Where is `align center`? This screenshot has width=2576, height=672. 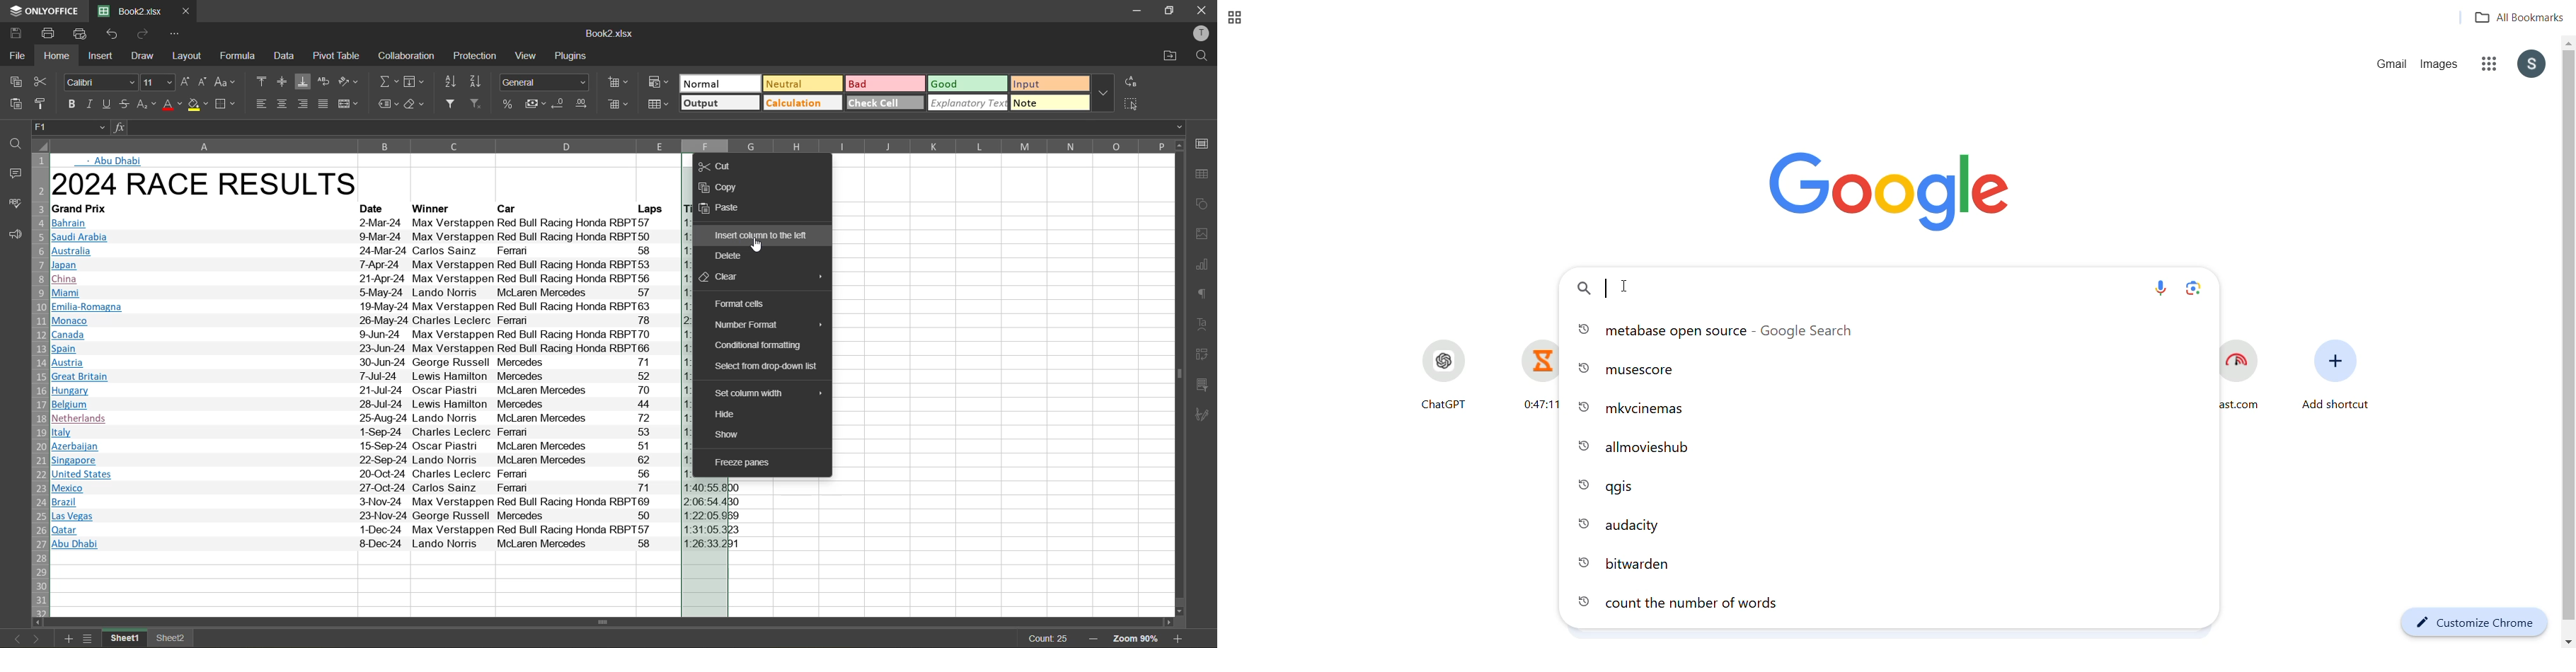 align center is located at coordinates (283, 102).